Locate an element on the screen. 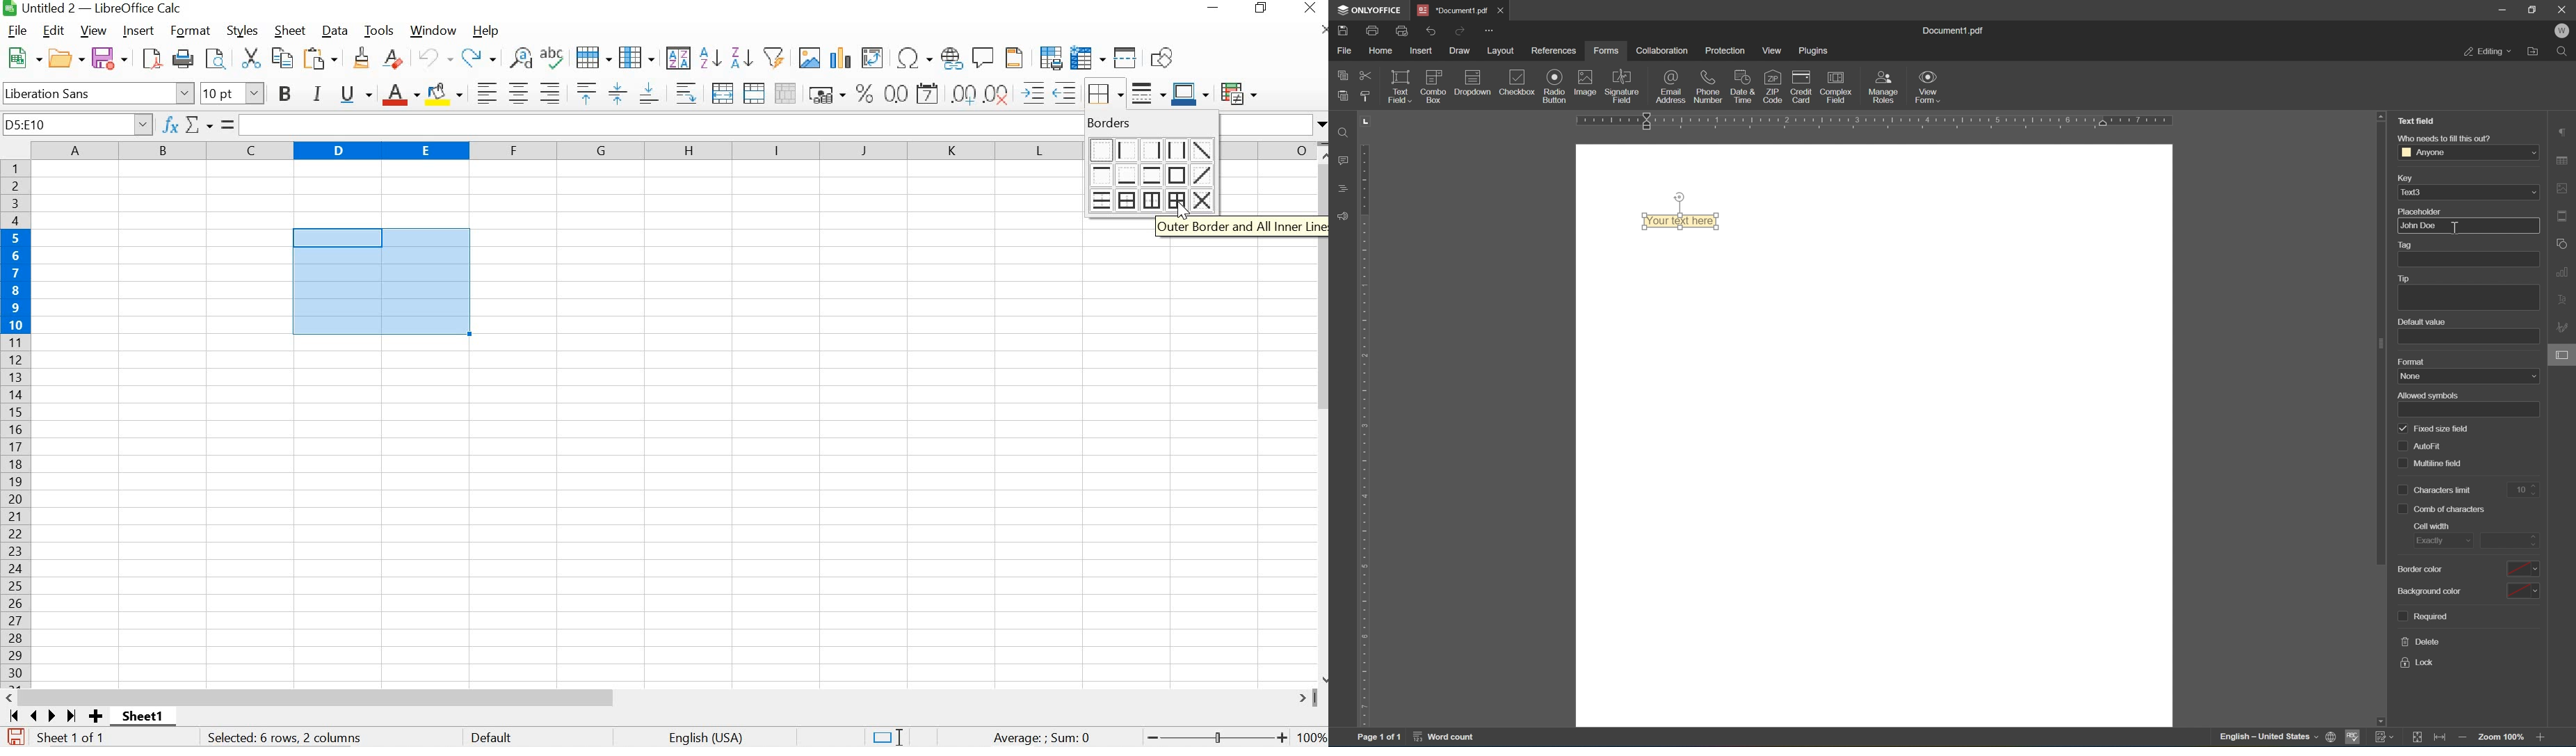 The height and width of the screenshot is (756, 2576). minimize is located at coordinates (2502, 9).